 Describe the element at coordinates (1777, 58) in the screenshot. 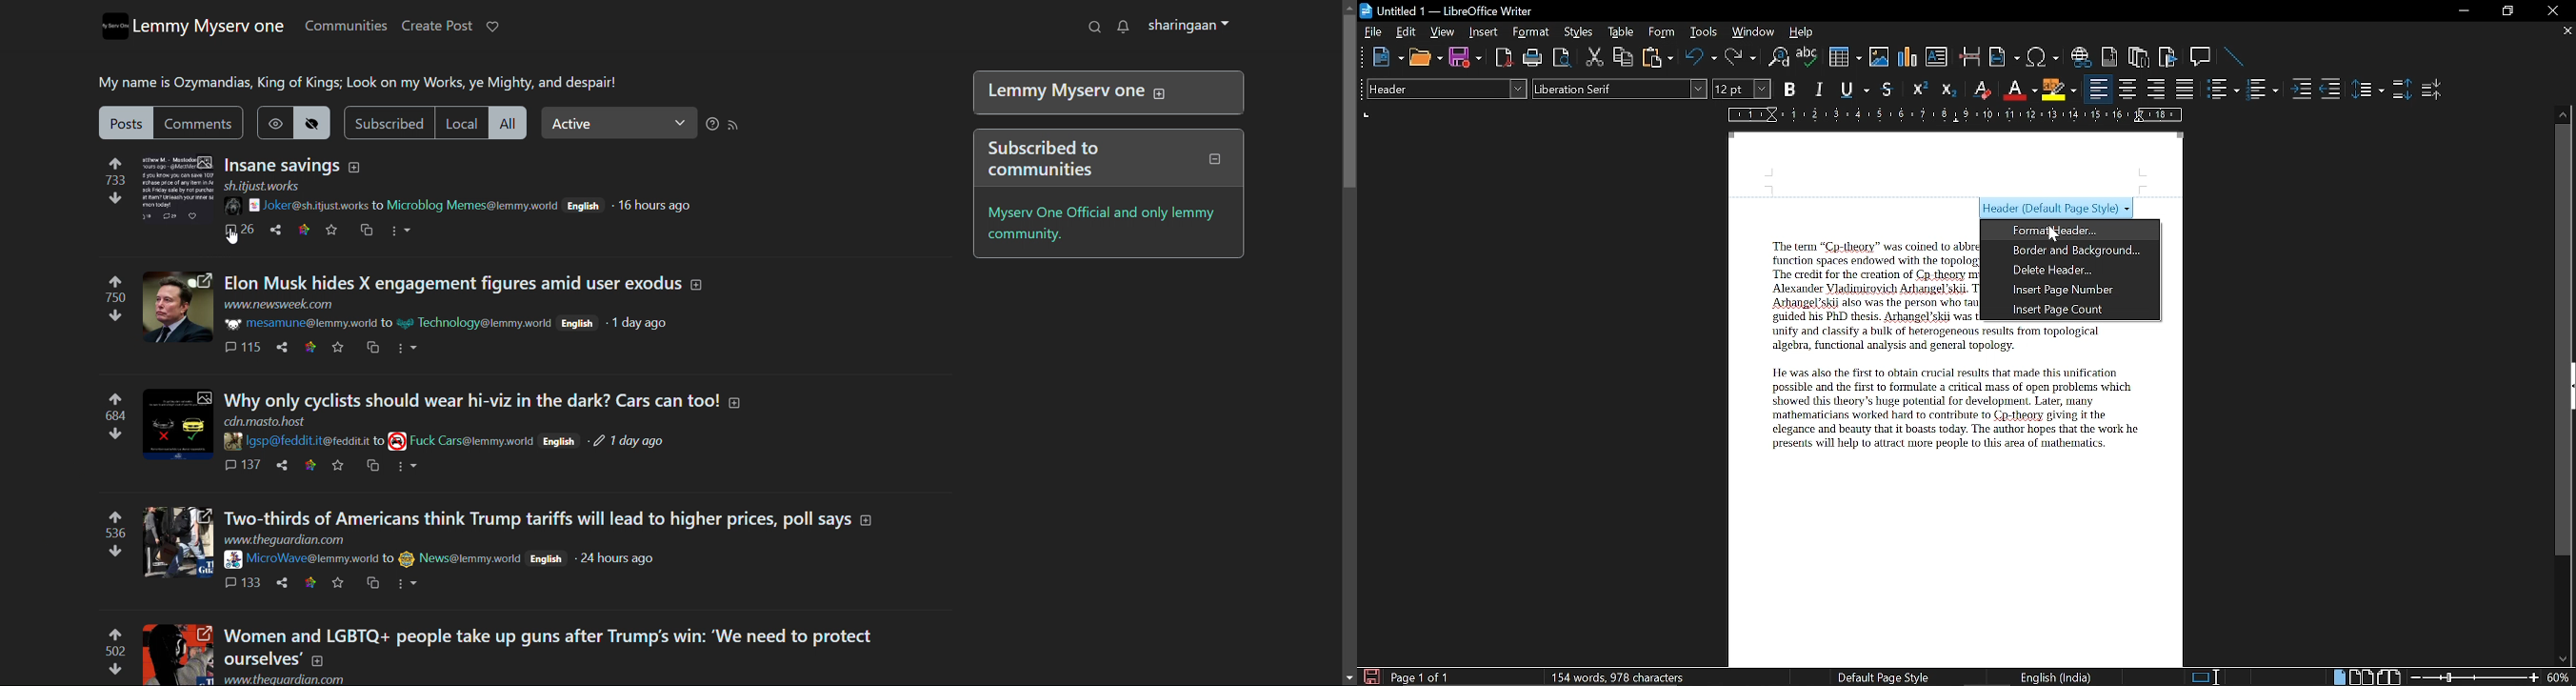

I see `Find and replace` at that location.